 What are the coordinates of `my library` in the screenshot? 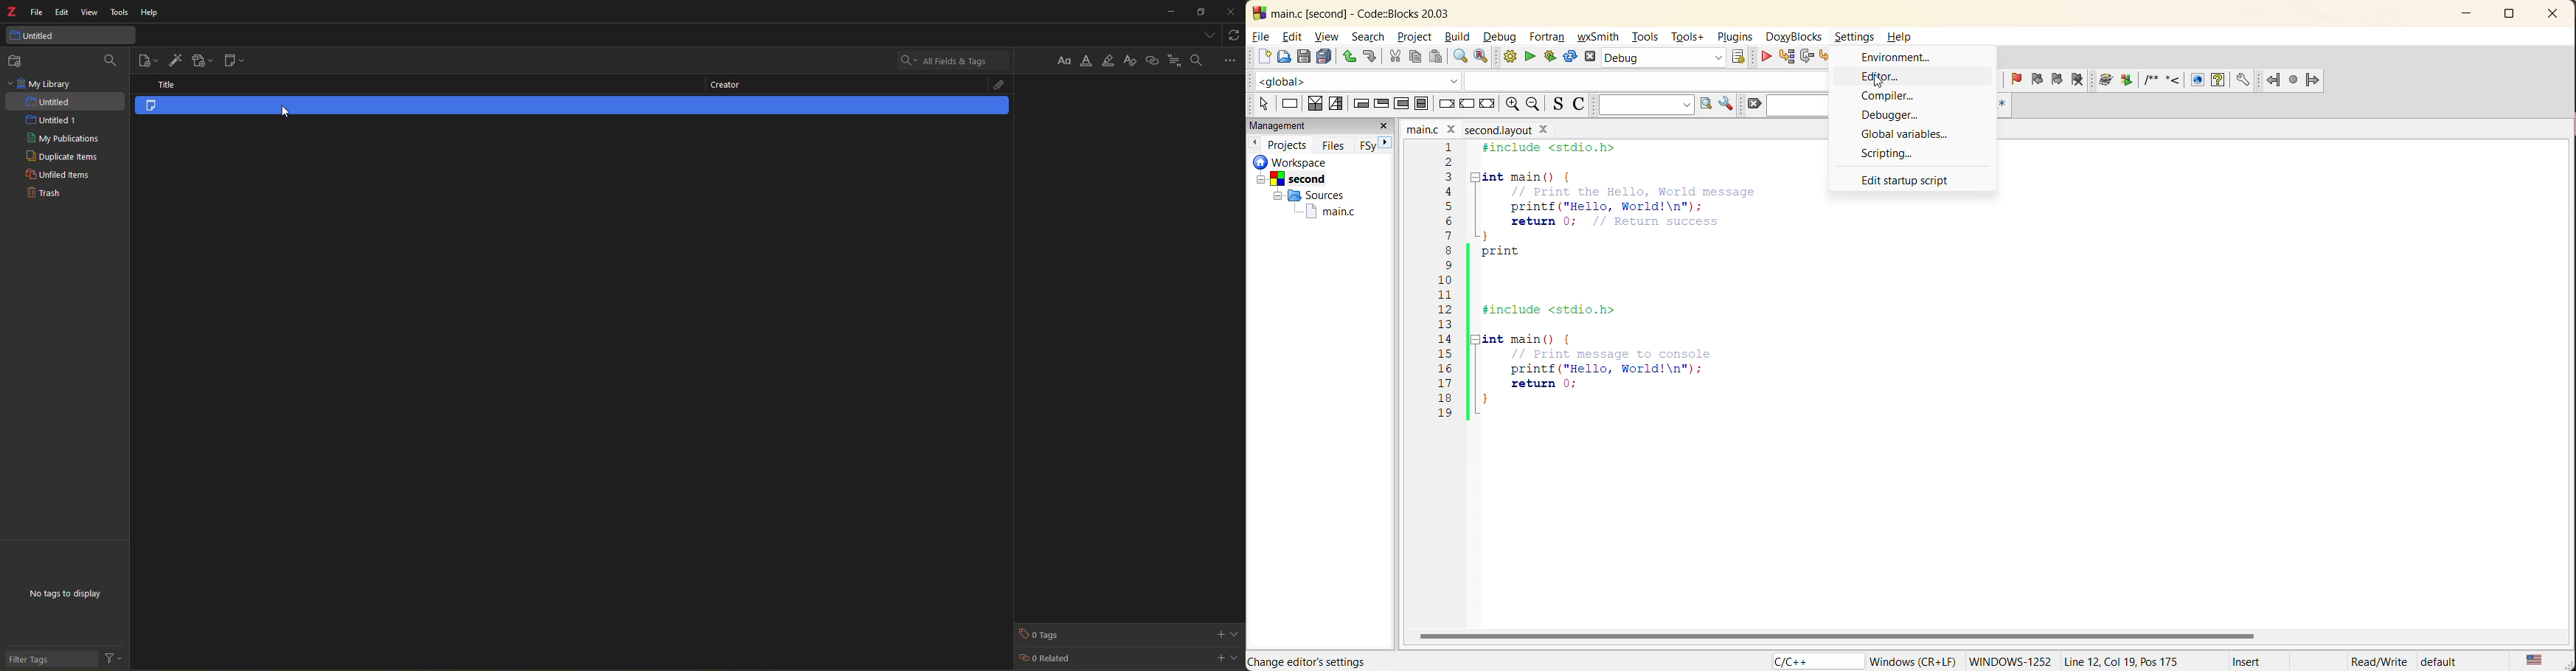 It's located at (43, 84).